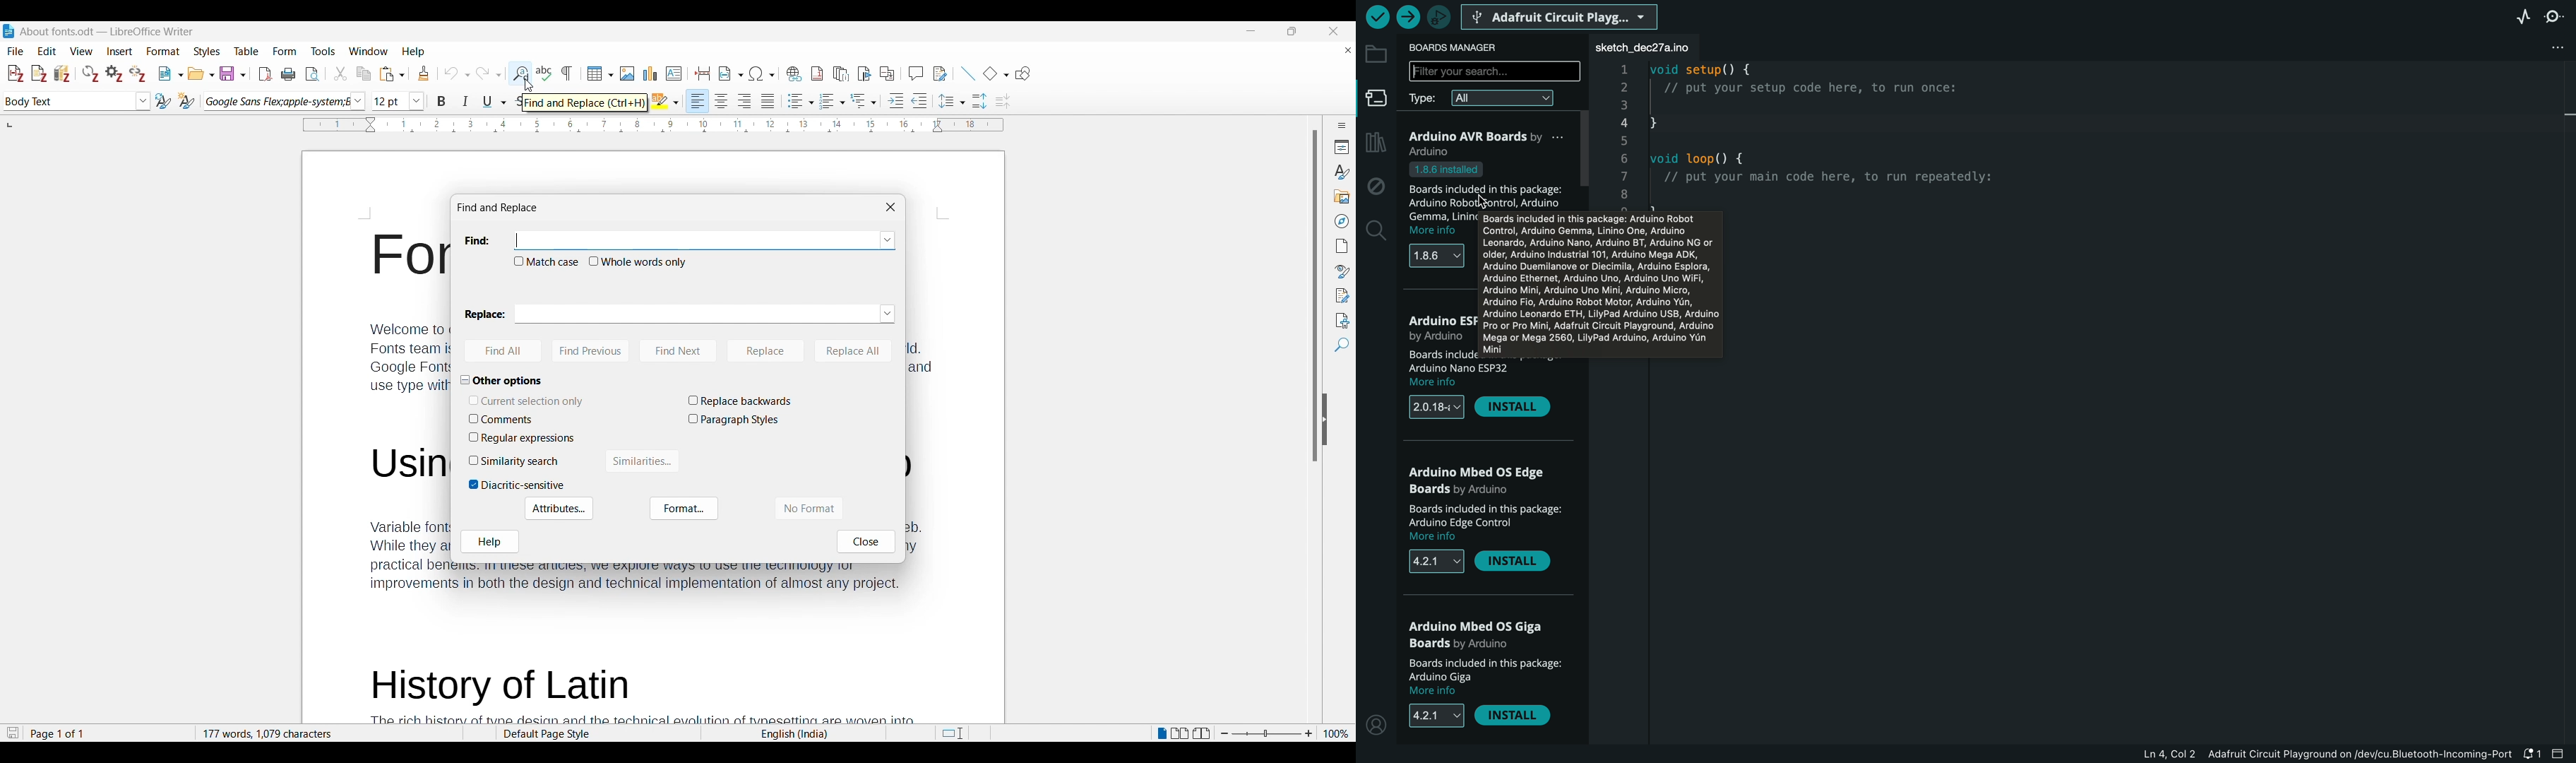  Describe the element at coordinates (762, 73) in the screenshot. I see `Special character options and current selection` at that location.